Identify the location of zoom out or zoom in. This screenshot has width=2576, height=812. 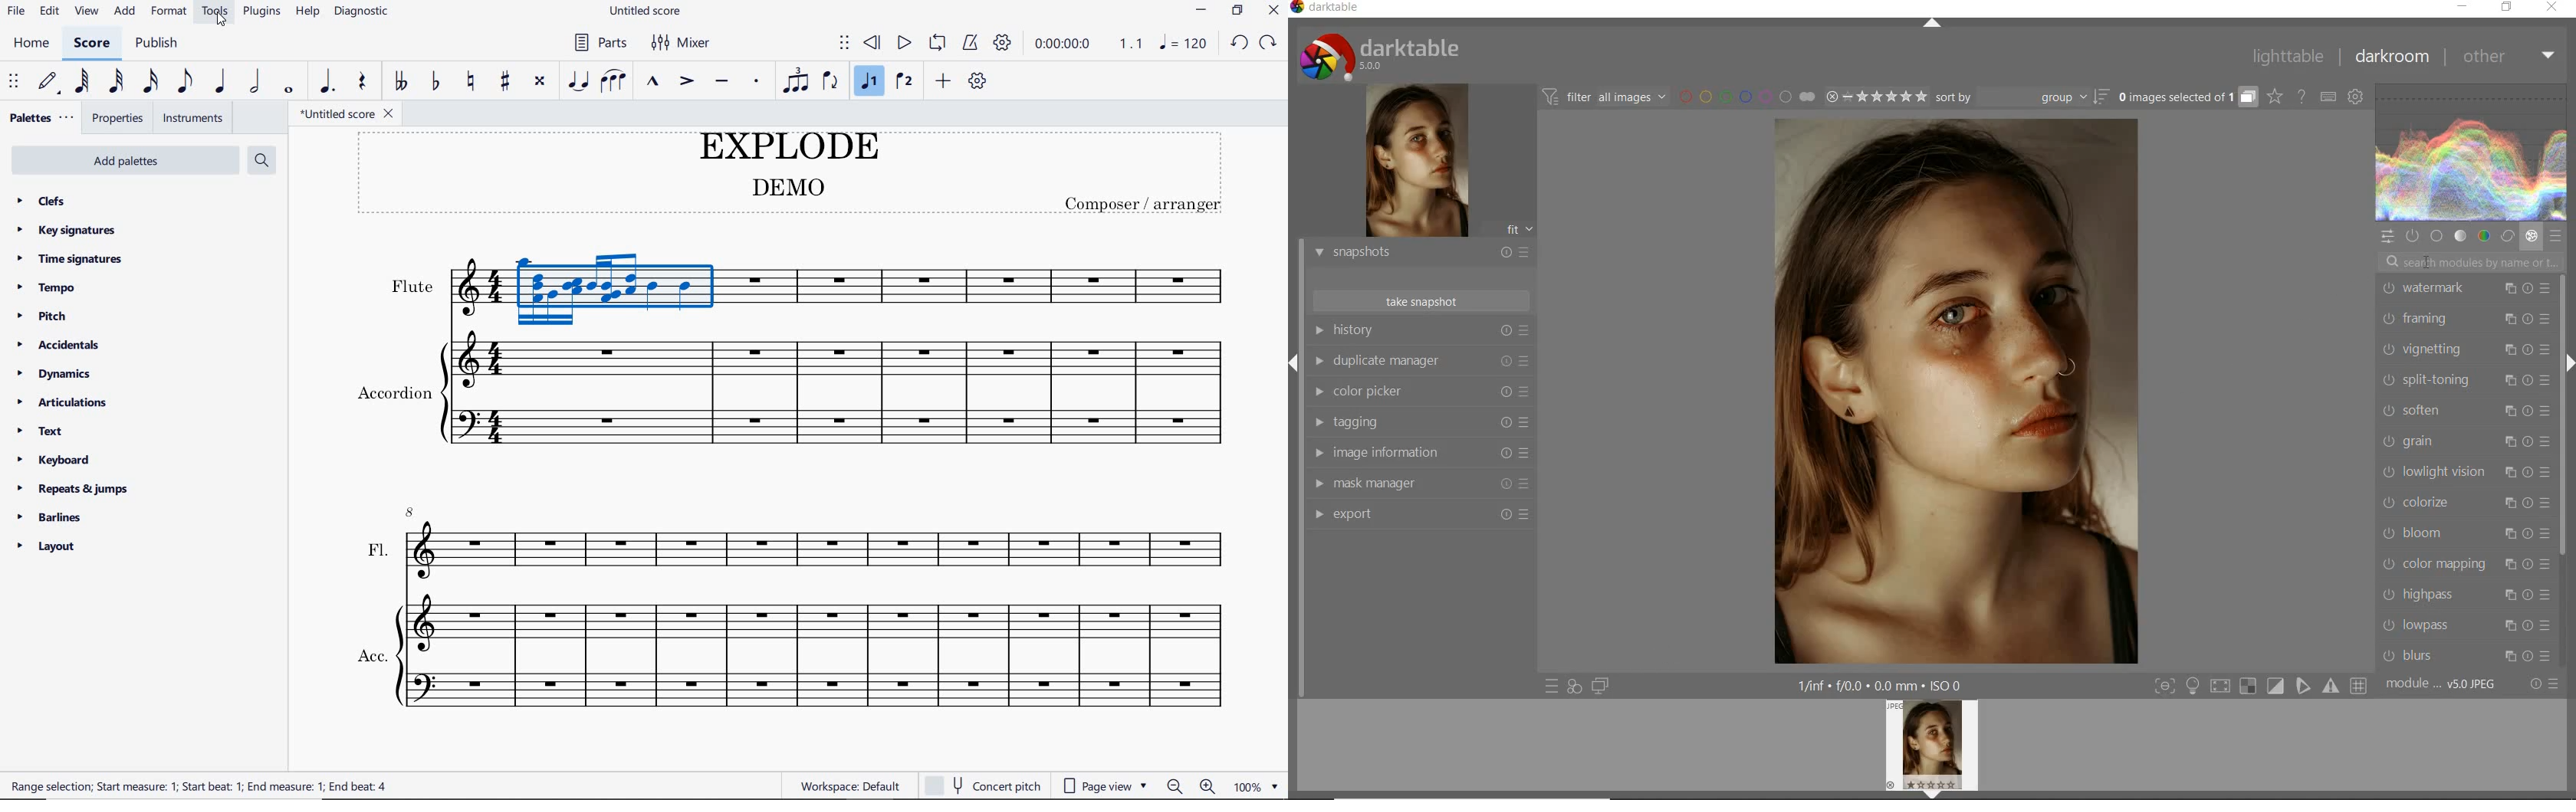
(1191, 785).